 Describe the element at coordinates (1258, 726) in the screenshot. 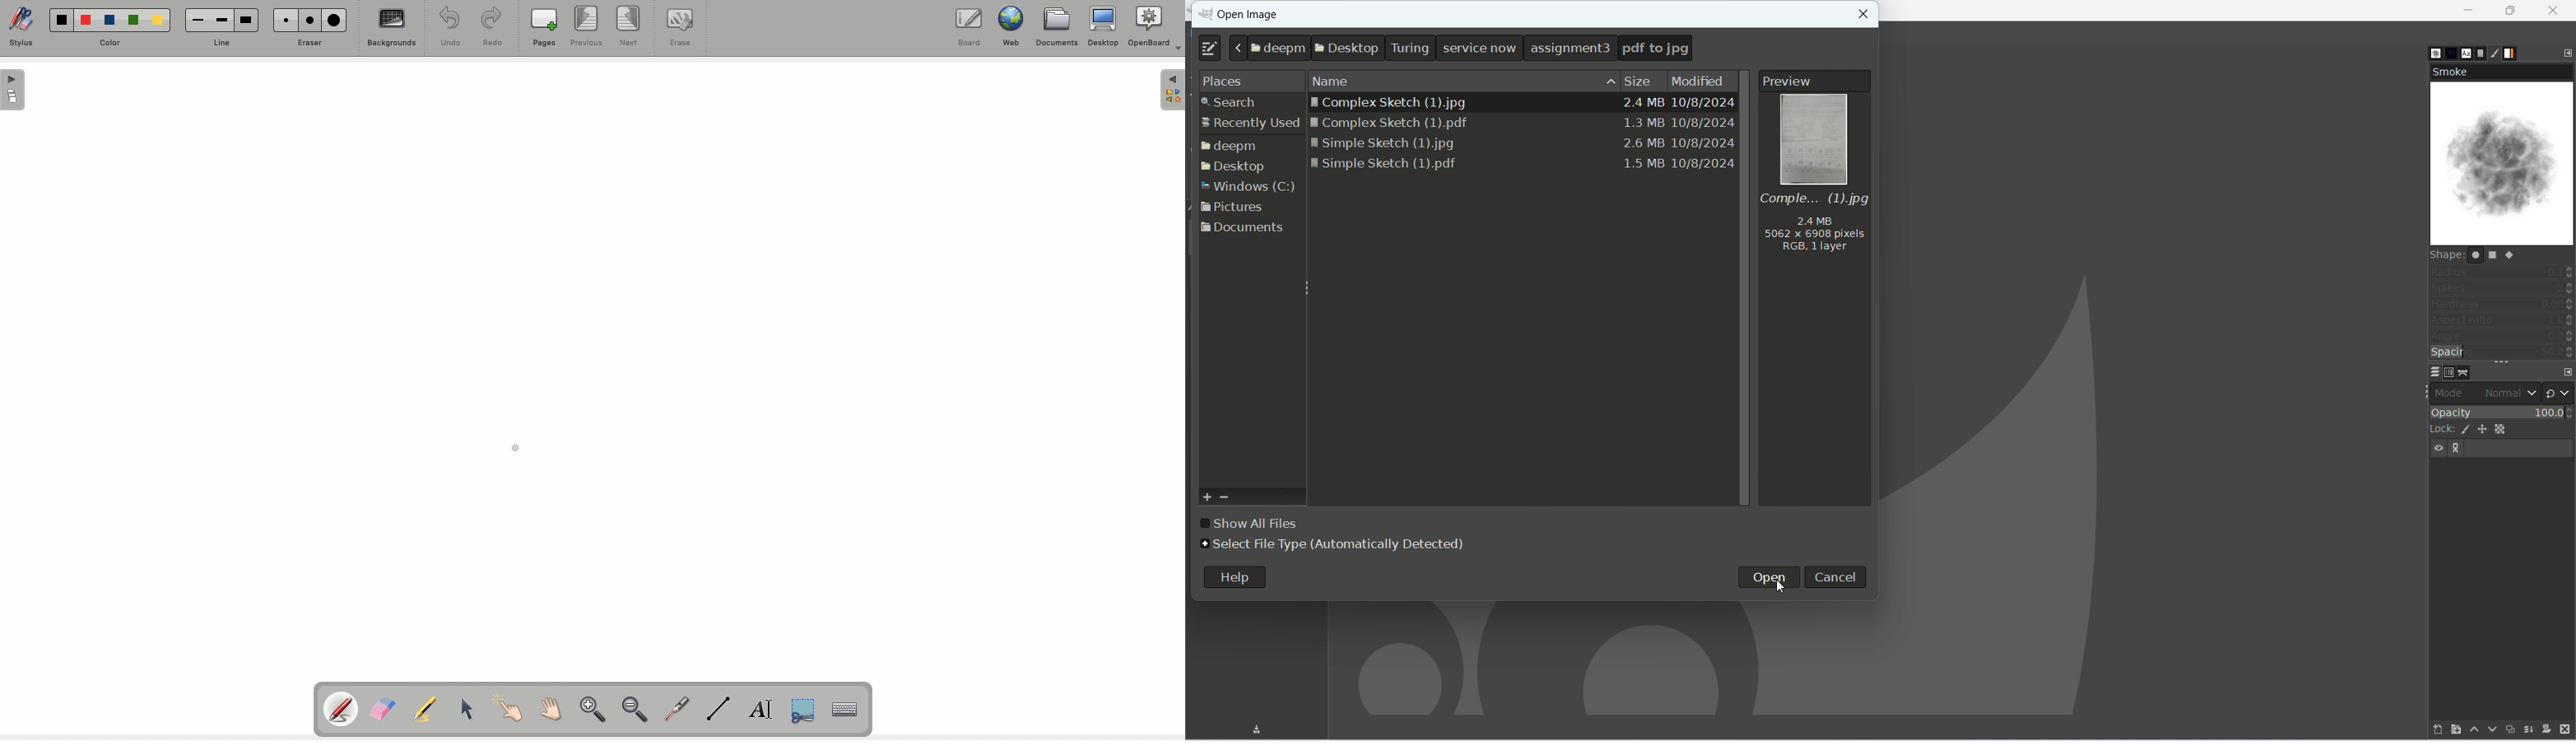

I see `Download` at that location.